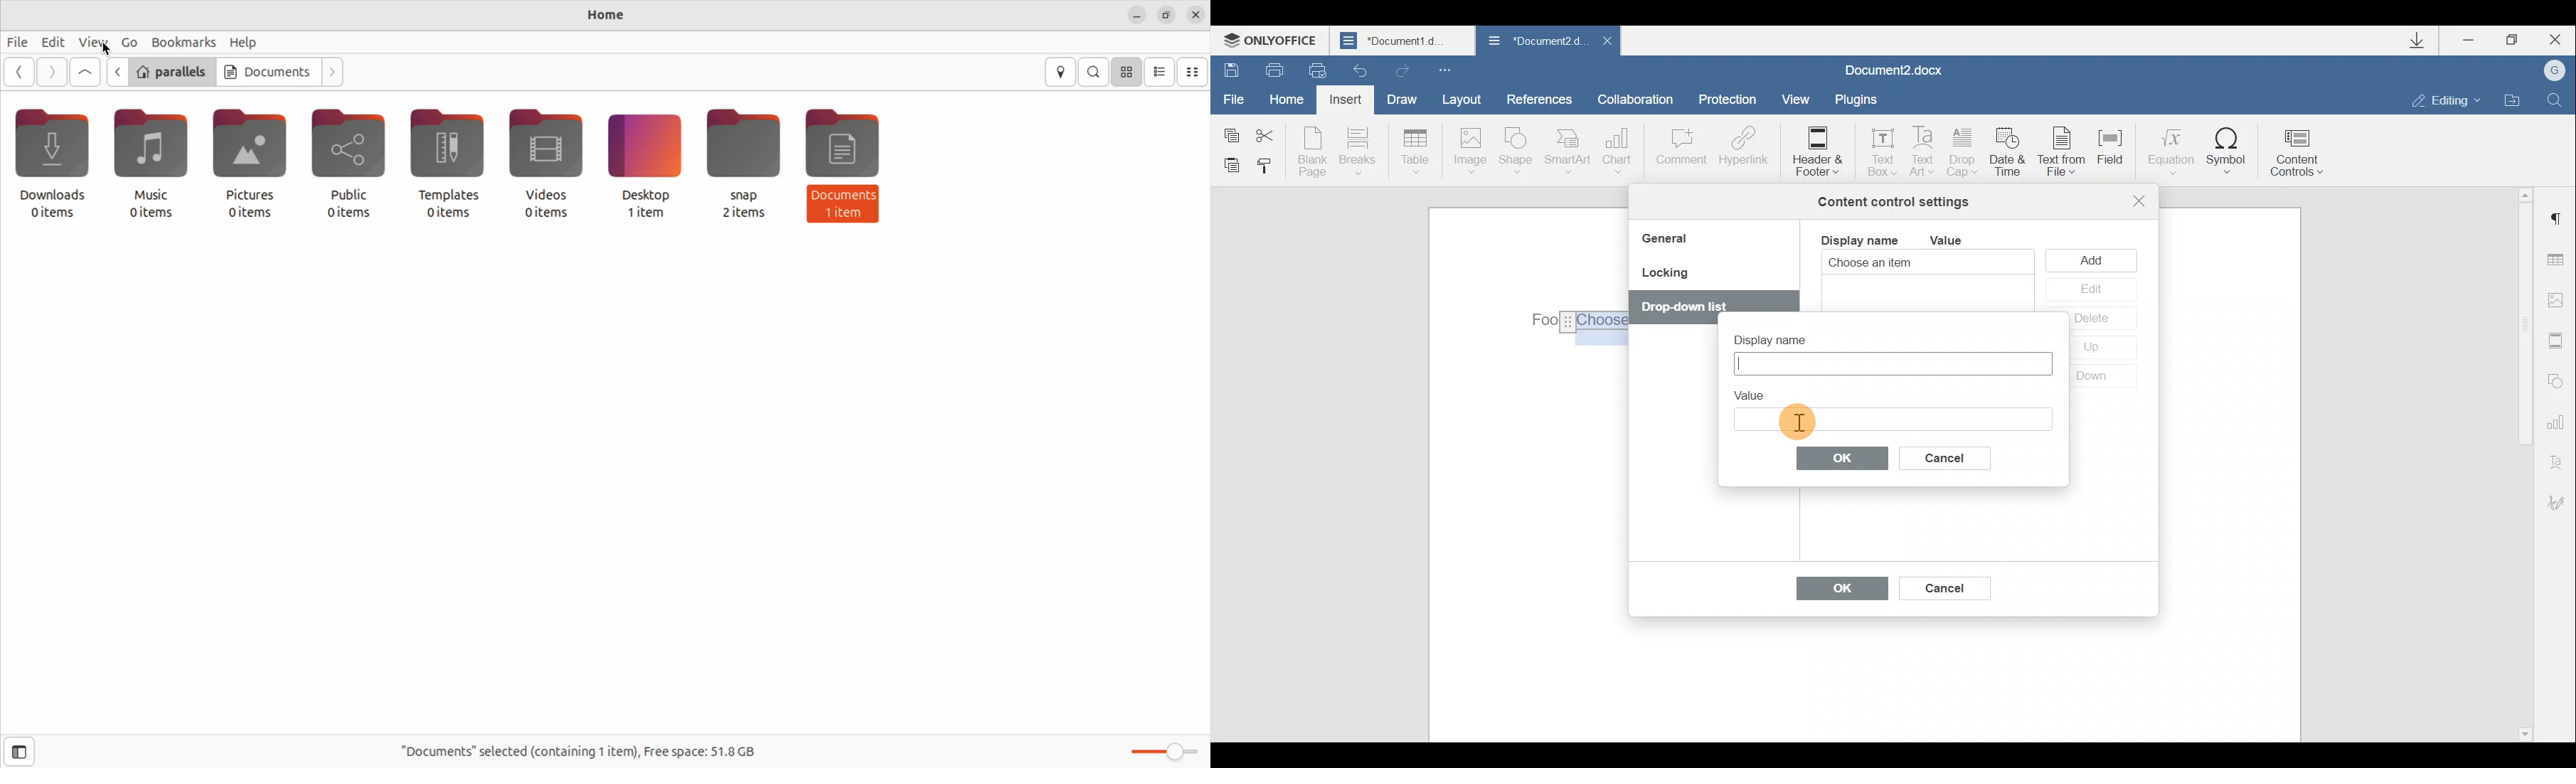 Image resolution: width=2576 pixels, height=784 pixels. I want to click on Copy, so click(1230, 132).